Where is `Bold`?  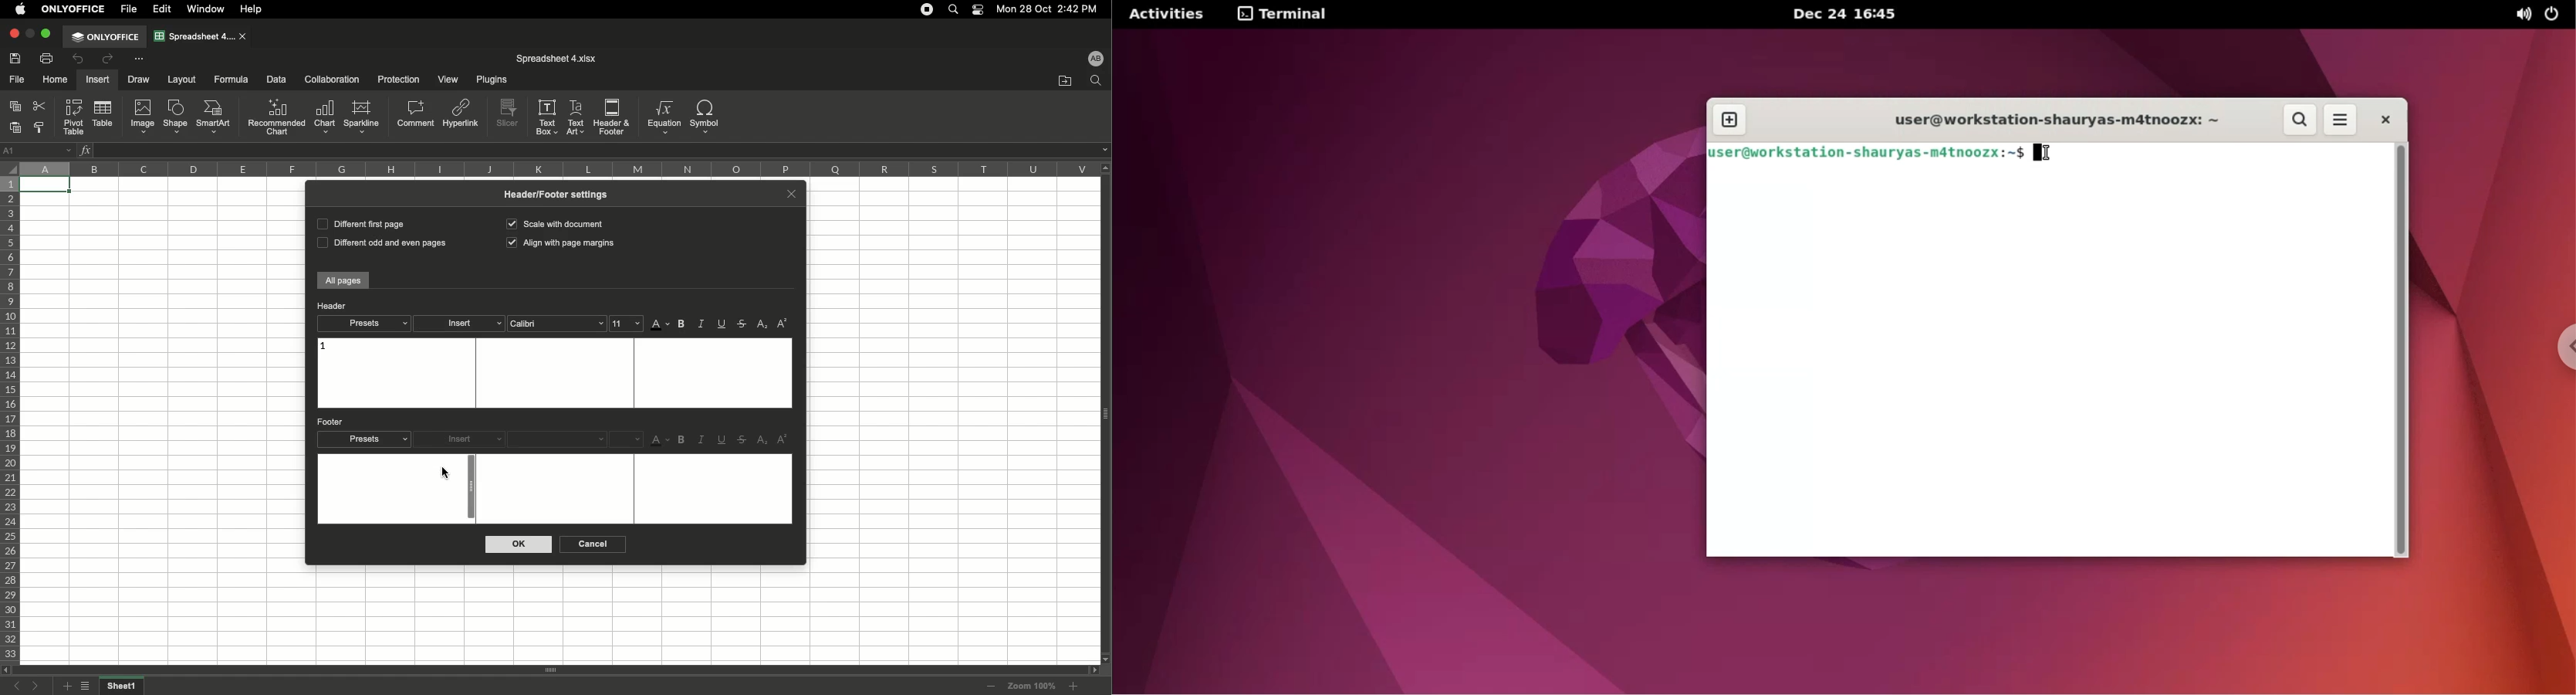 Bold is located at coordinates (683, 324).